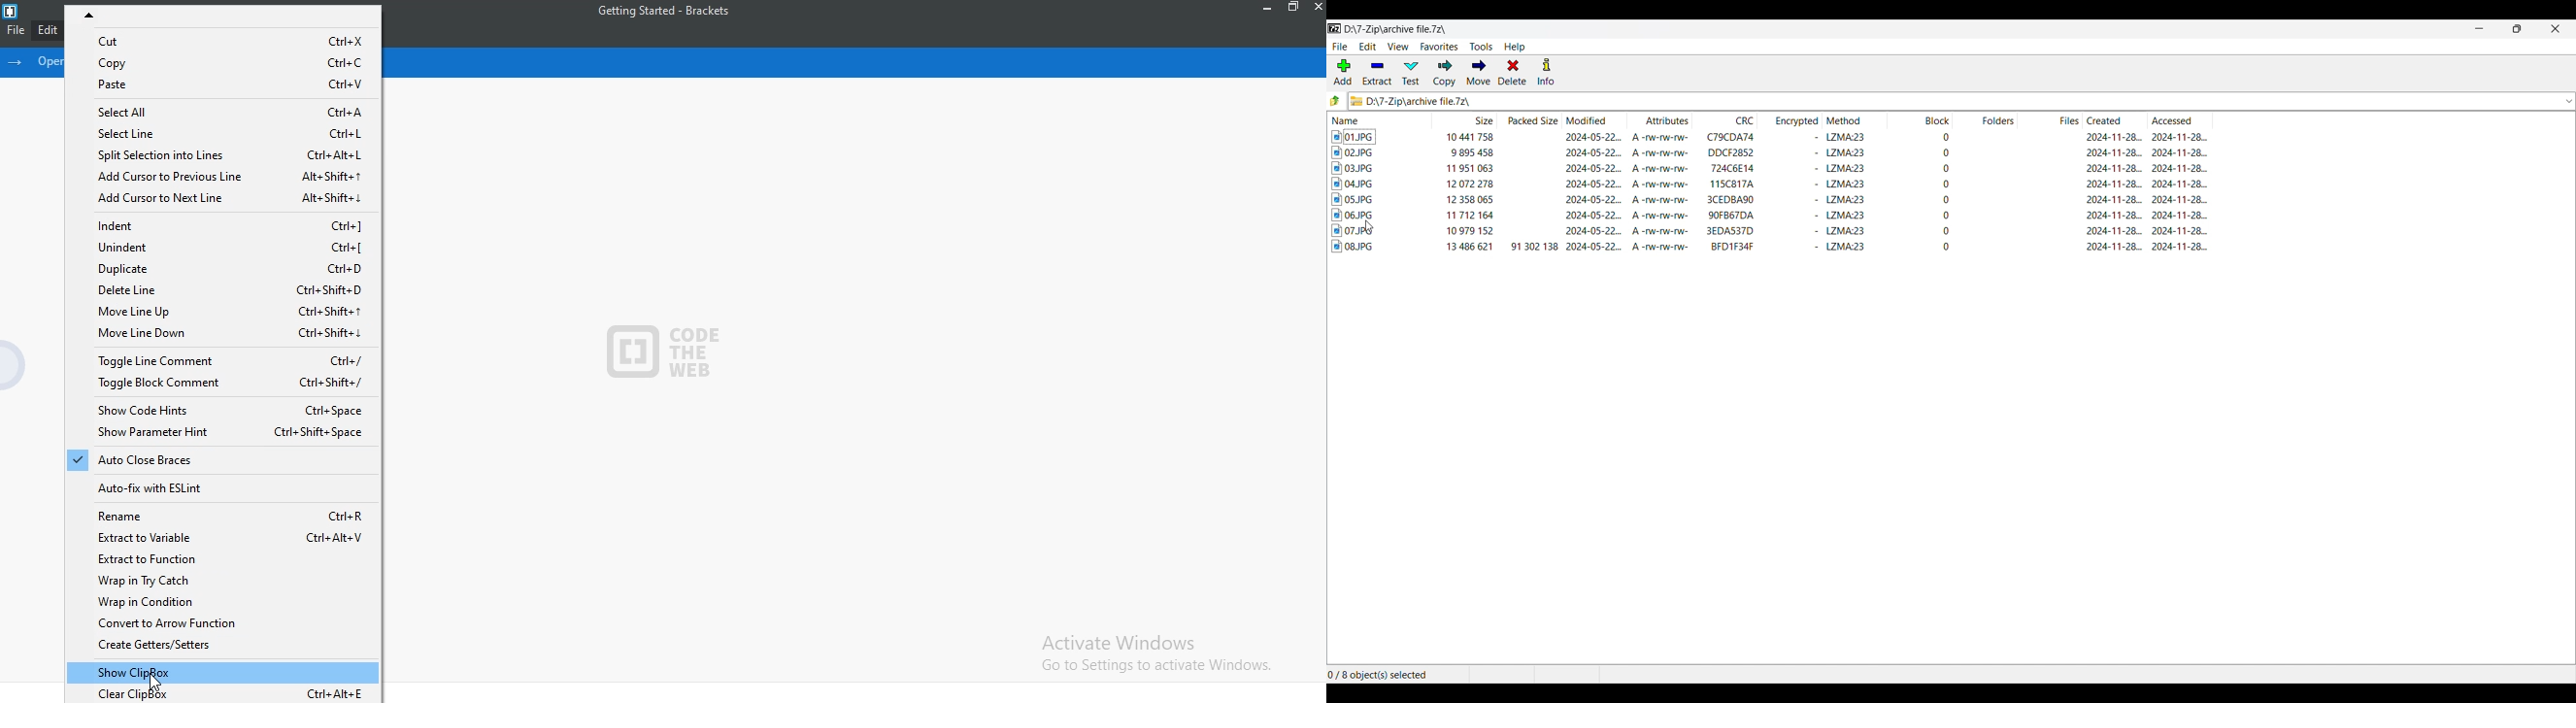 This screenshot has height=728, width=2576. Describe the element at coordinates (2180, 245) in the screenshot. I see `accessed date & time` at that location.